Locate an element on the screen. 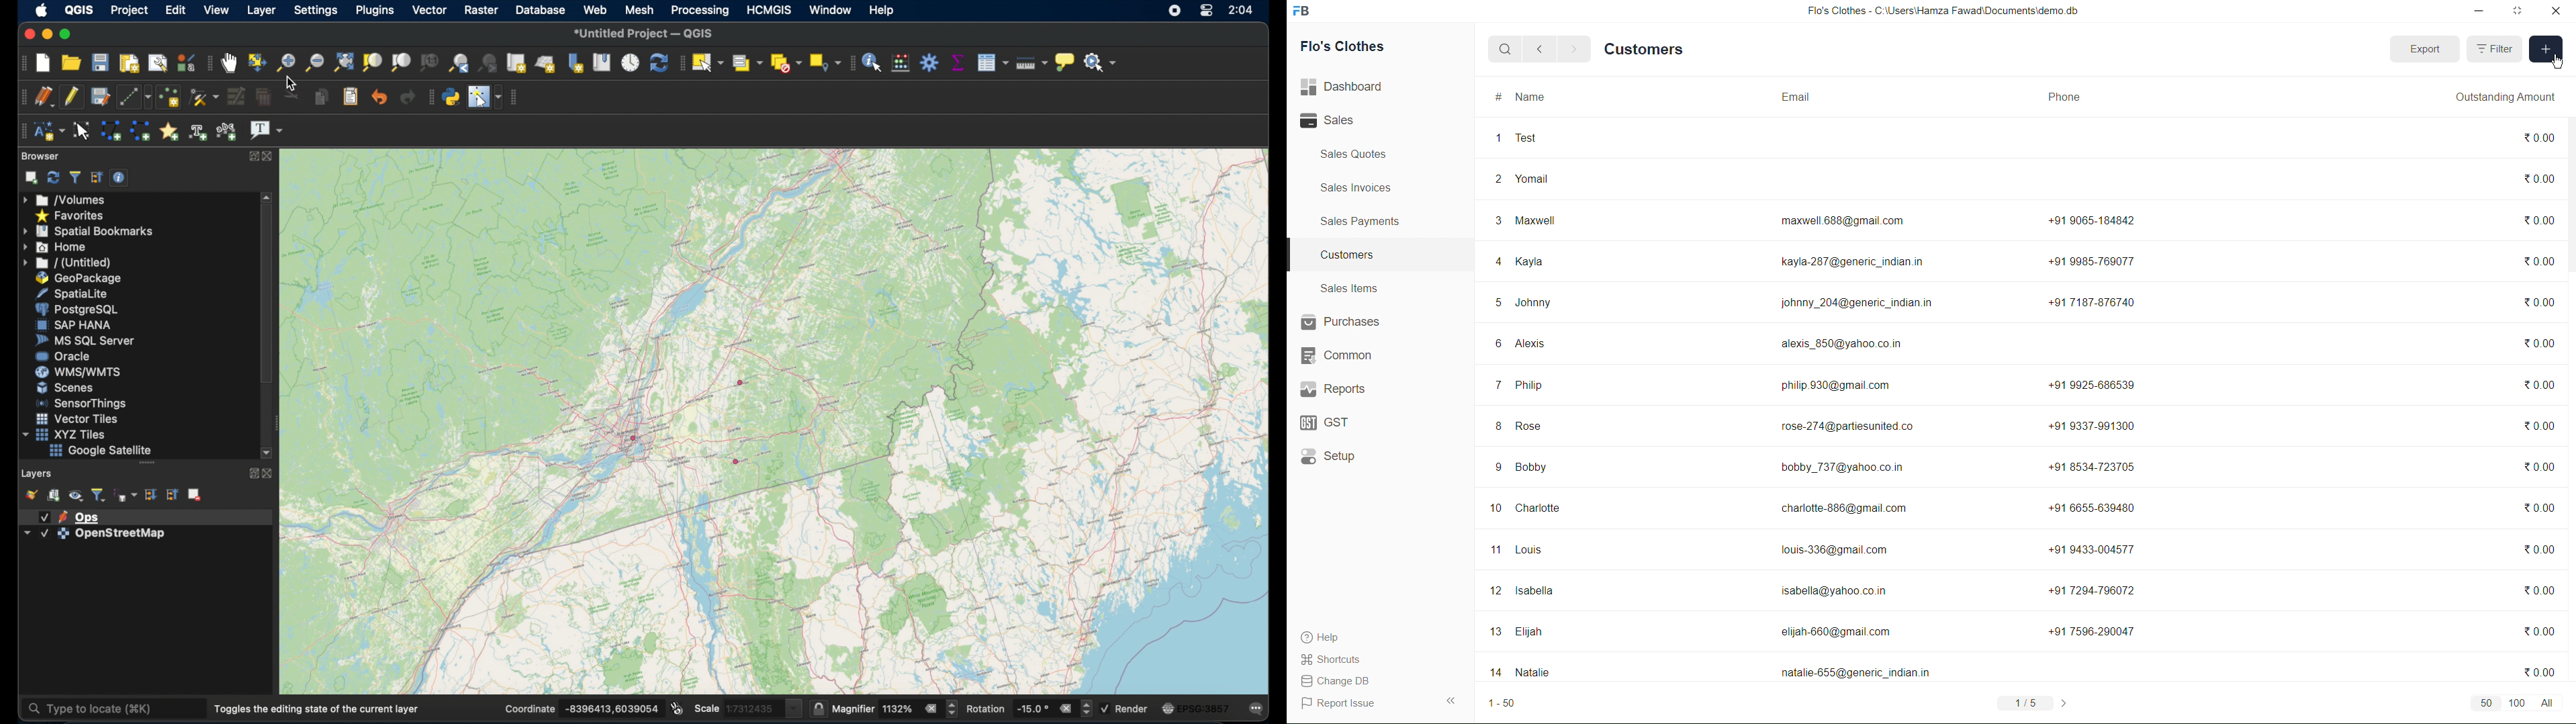 Image resolution: width=2576 pixels, height=728 pixels. 0.00 is located at coordinates (2539, 383).